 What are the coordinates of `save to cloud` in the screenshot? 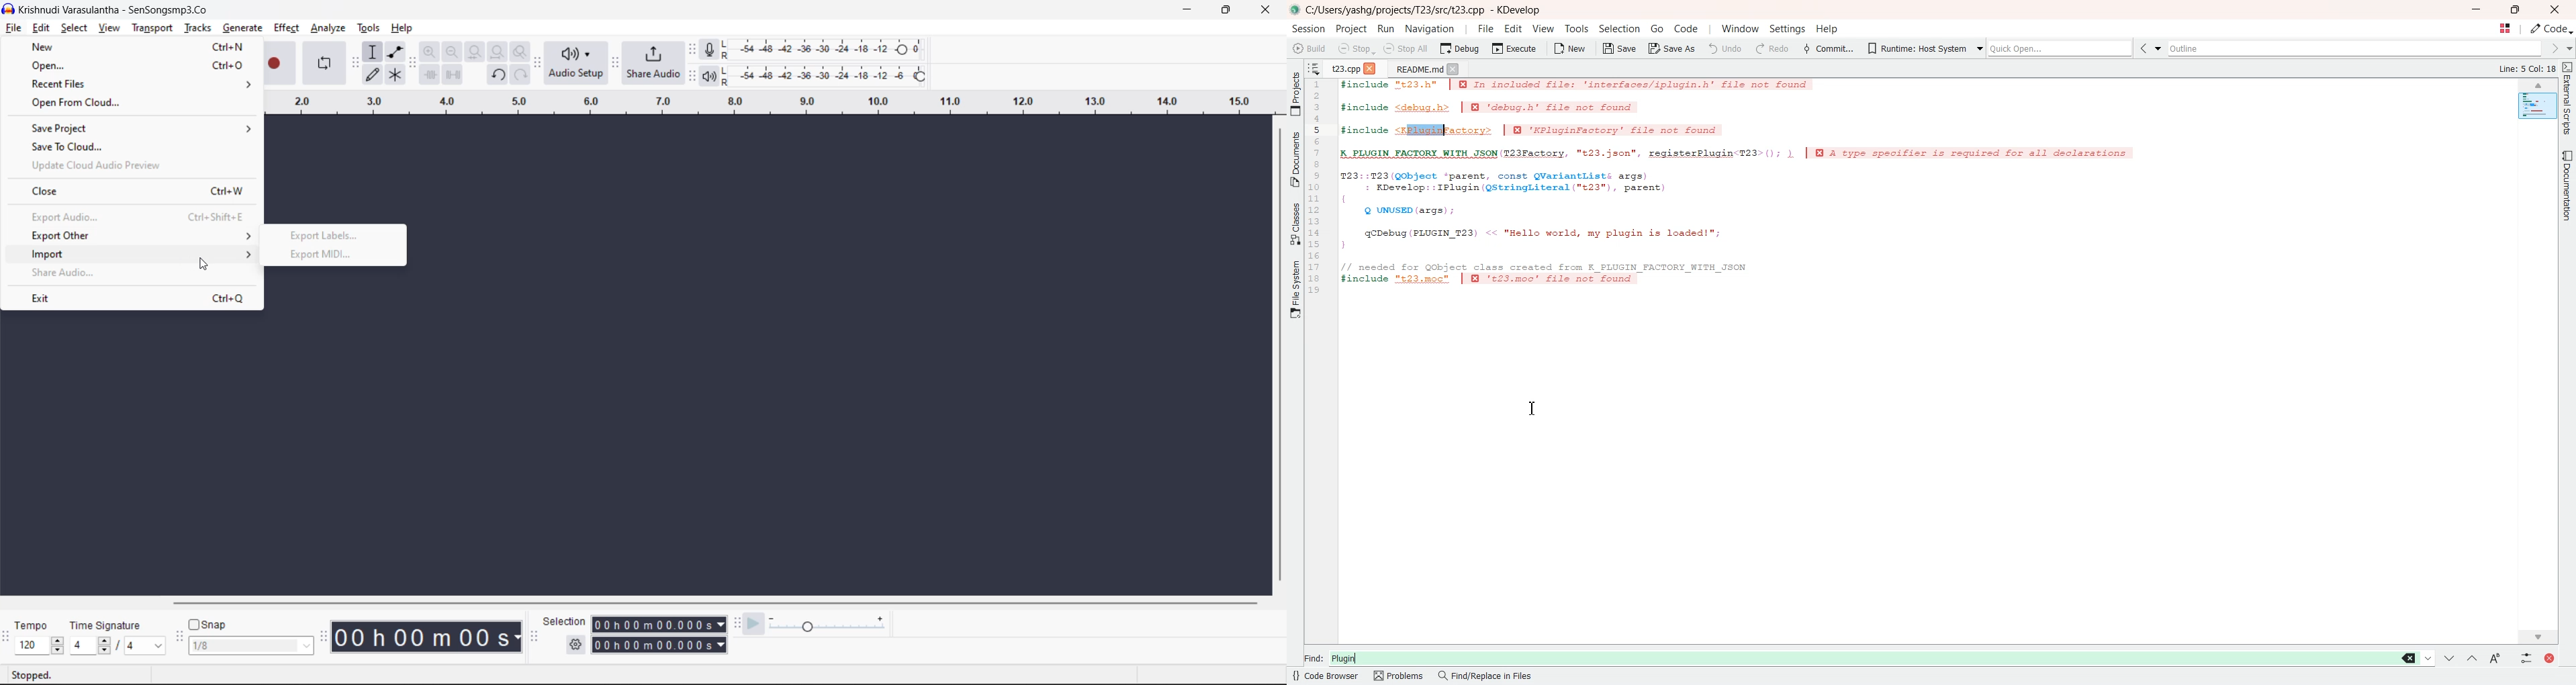 It's located at (132, 147).